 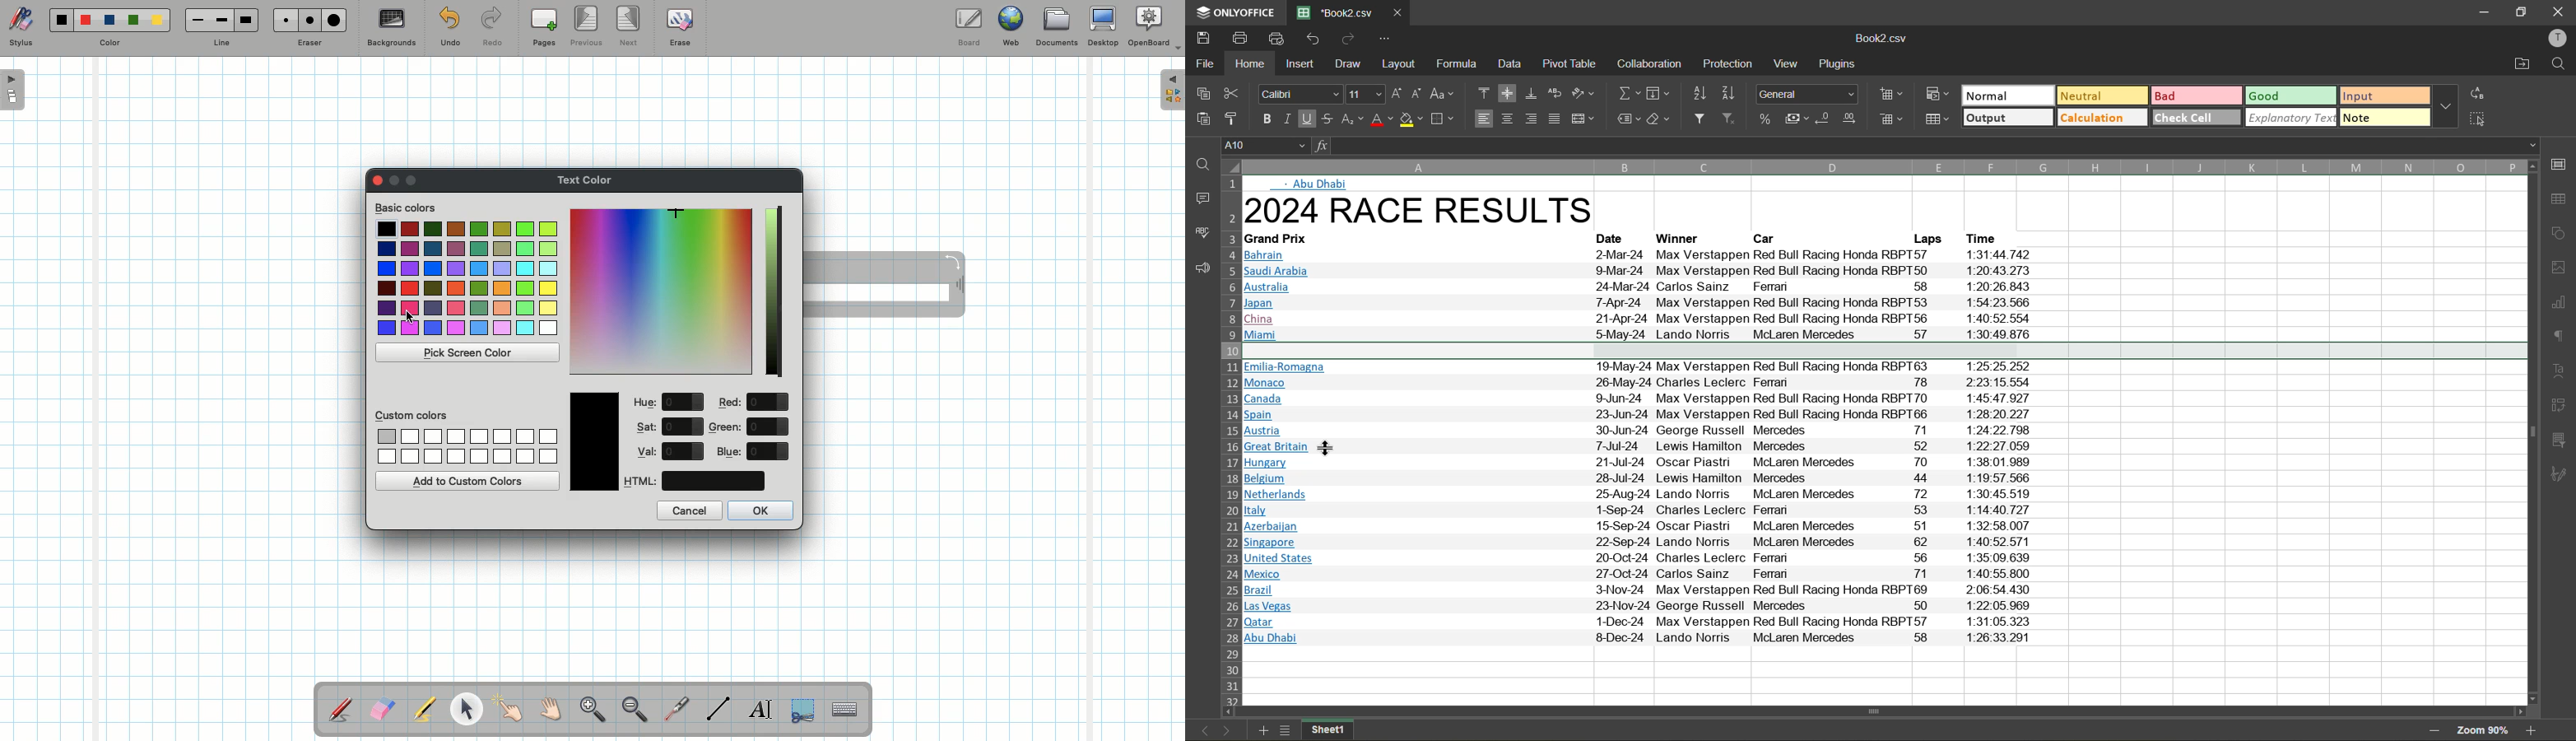 I want to click on copy, so click(x=1201, y=94).